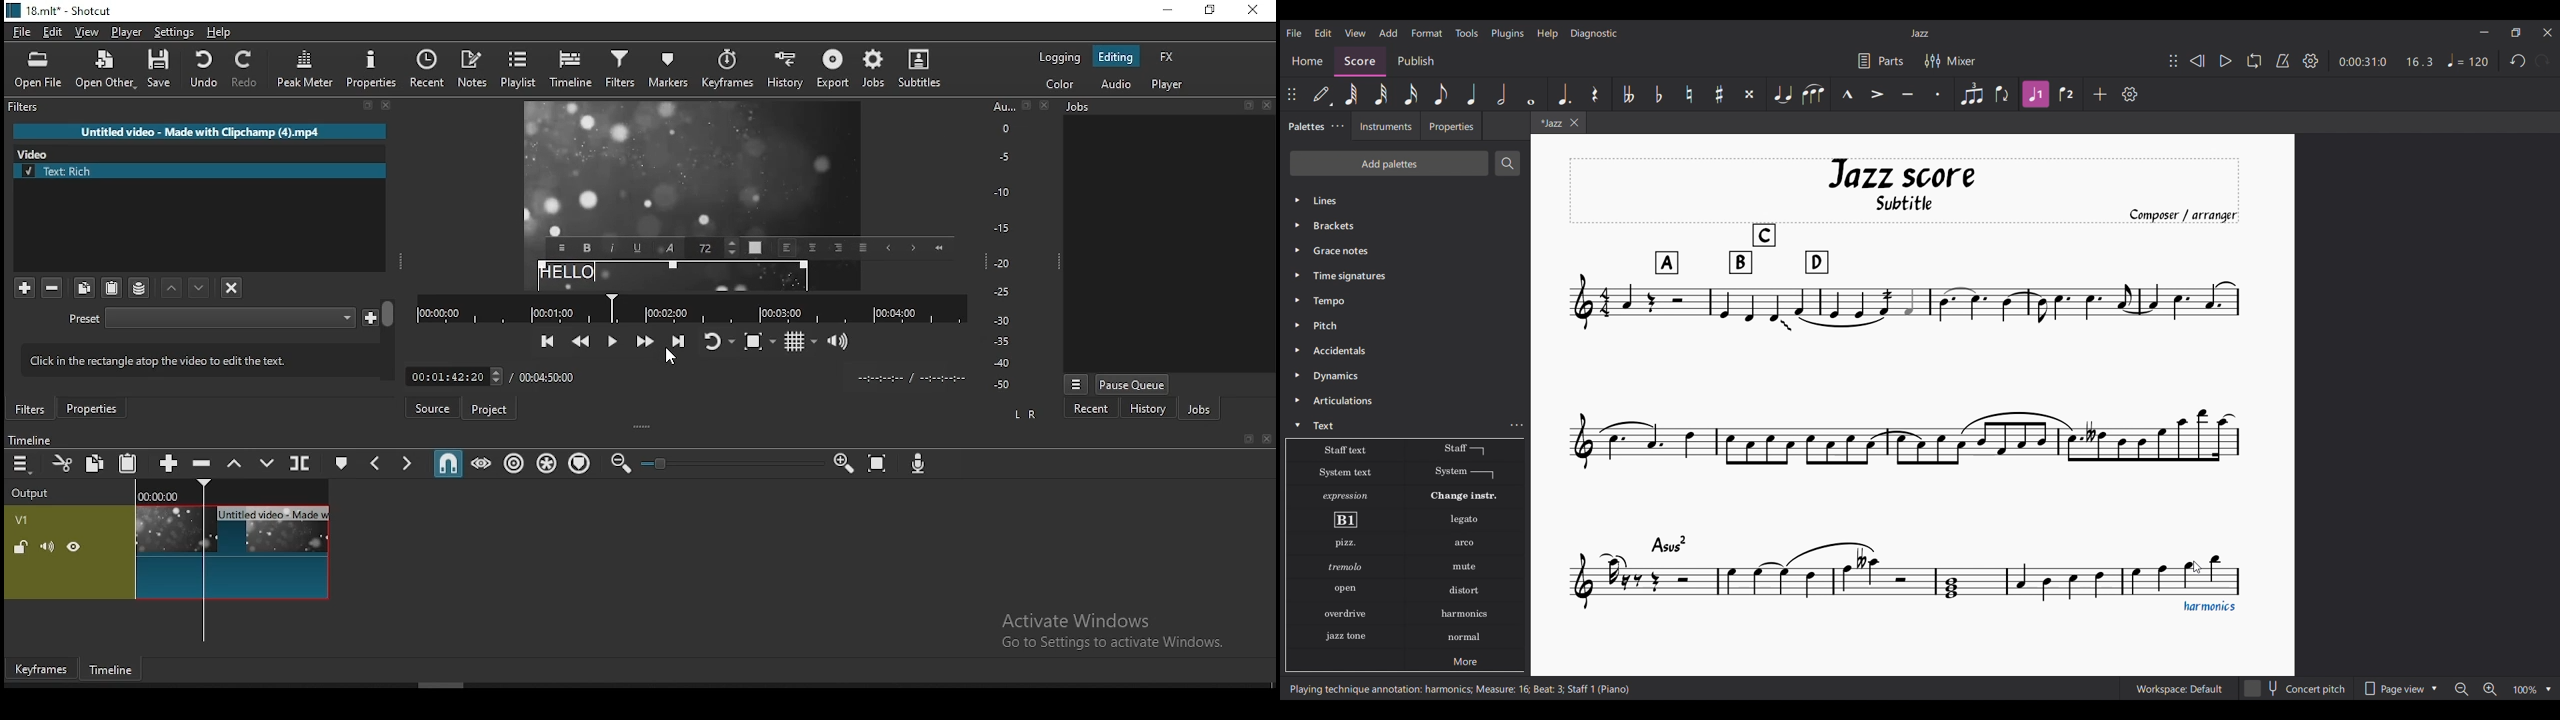 The image size is (2576, 728). What do you see at coordinates (407, 461) in the screenshot?
I see `next marker` at bounding box center [407, 461].